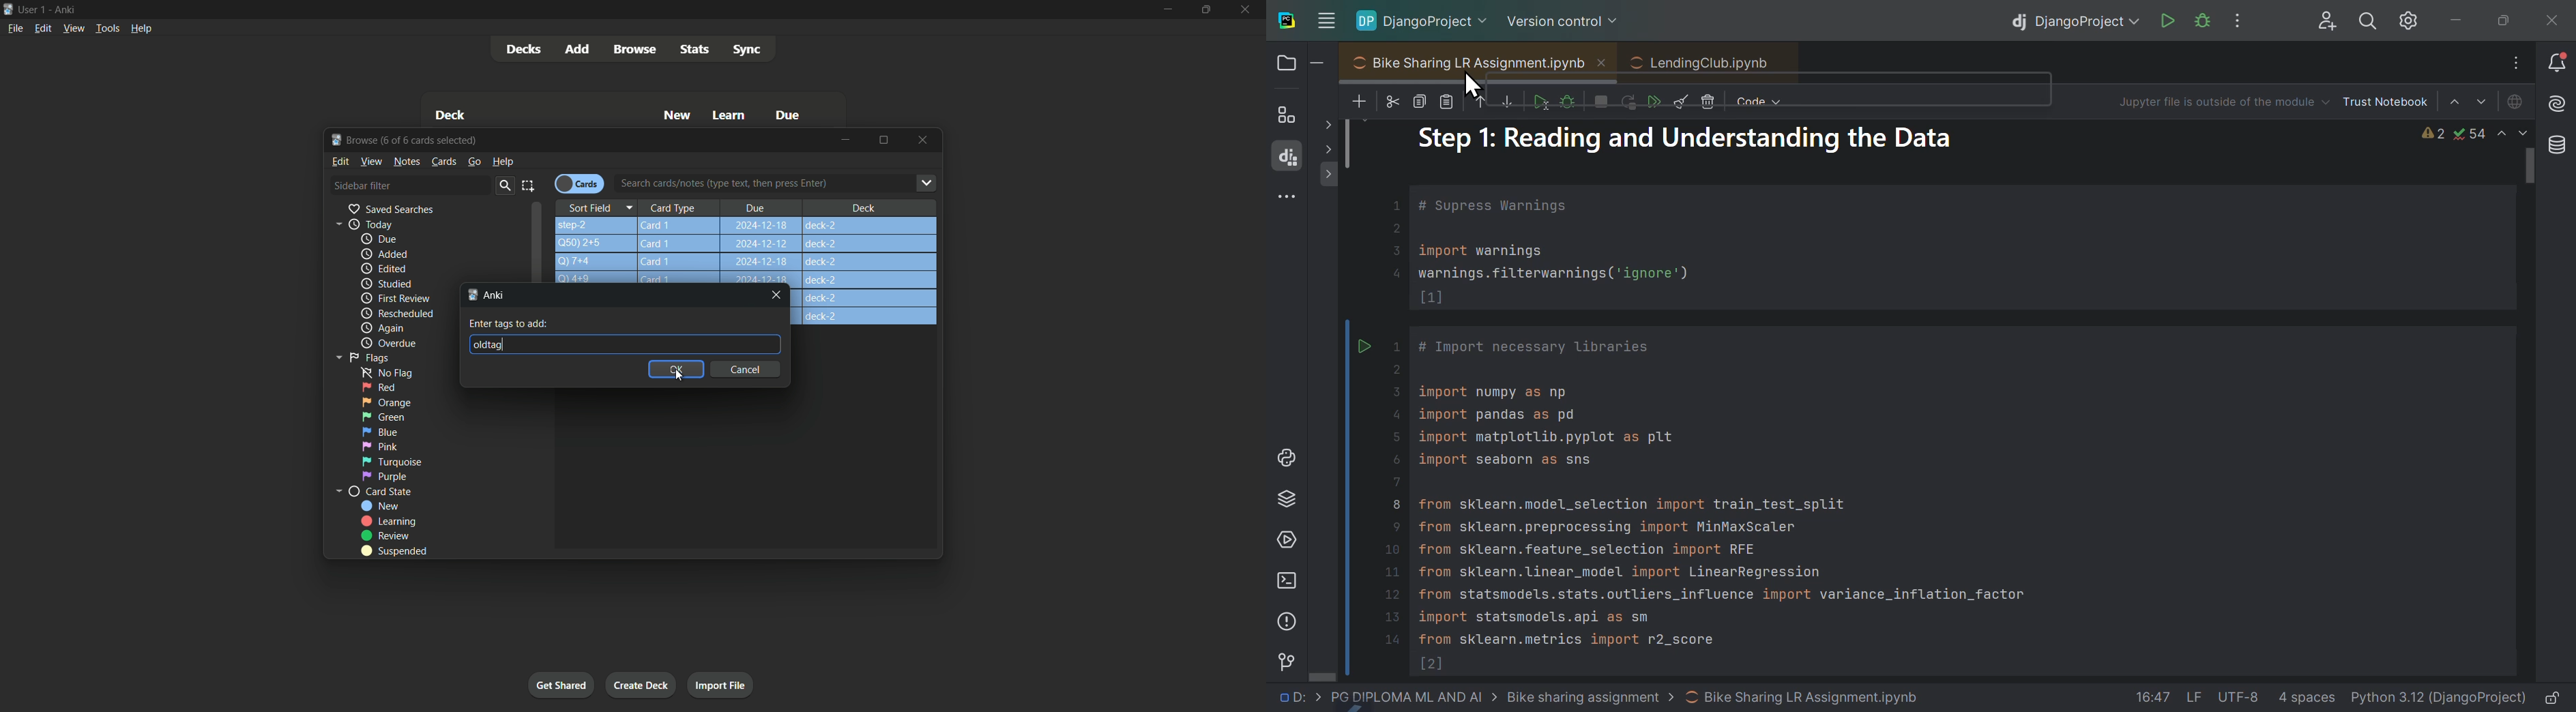 This screenshot has width=2576, height=728. Describe the element at coordinates (678, 116) in the screenshot. I see `New` at that location.